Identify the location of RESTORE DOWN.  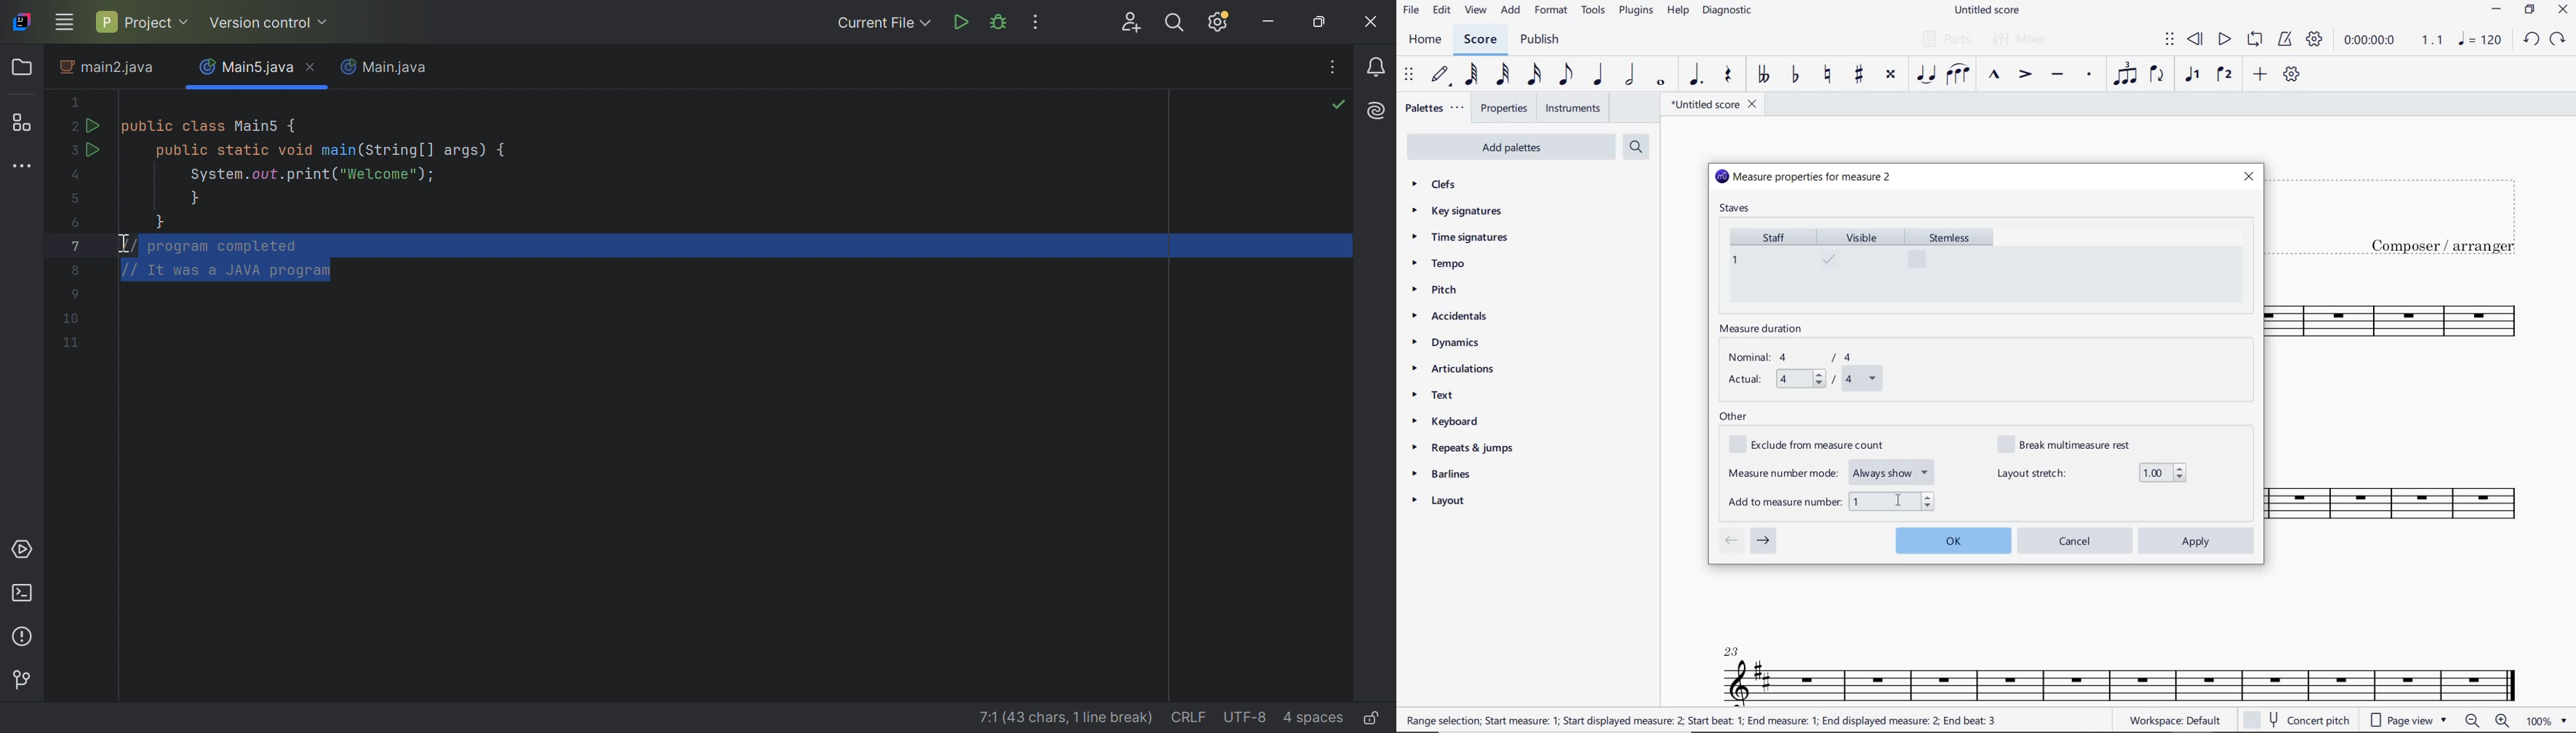
(2530, 11).